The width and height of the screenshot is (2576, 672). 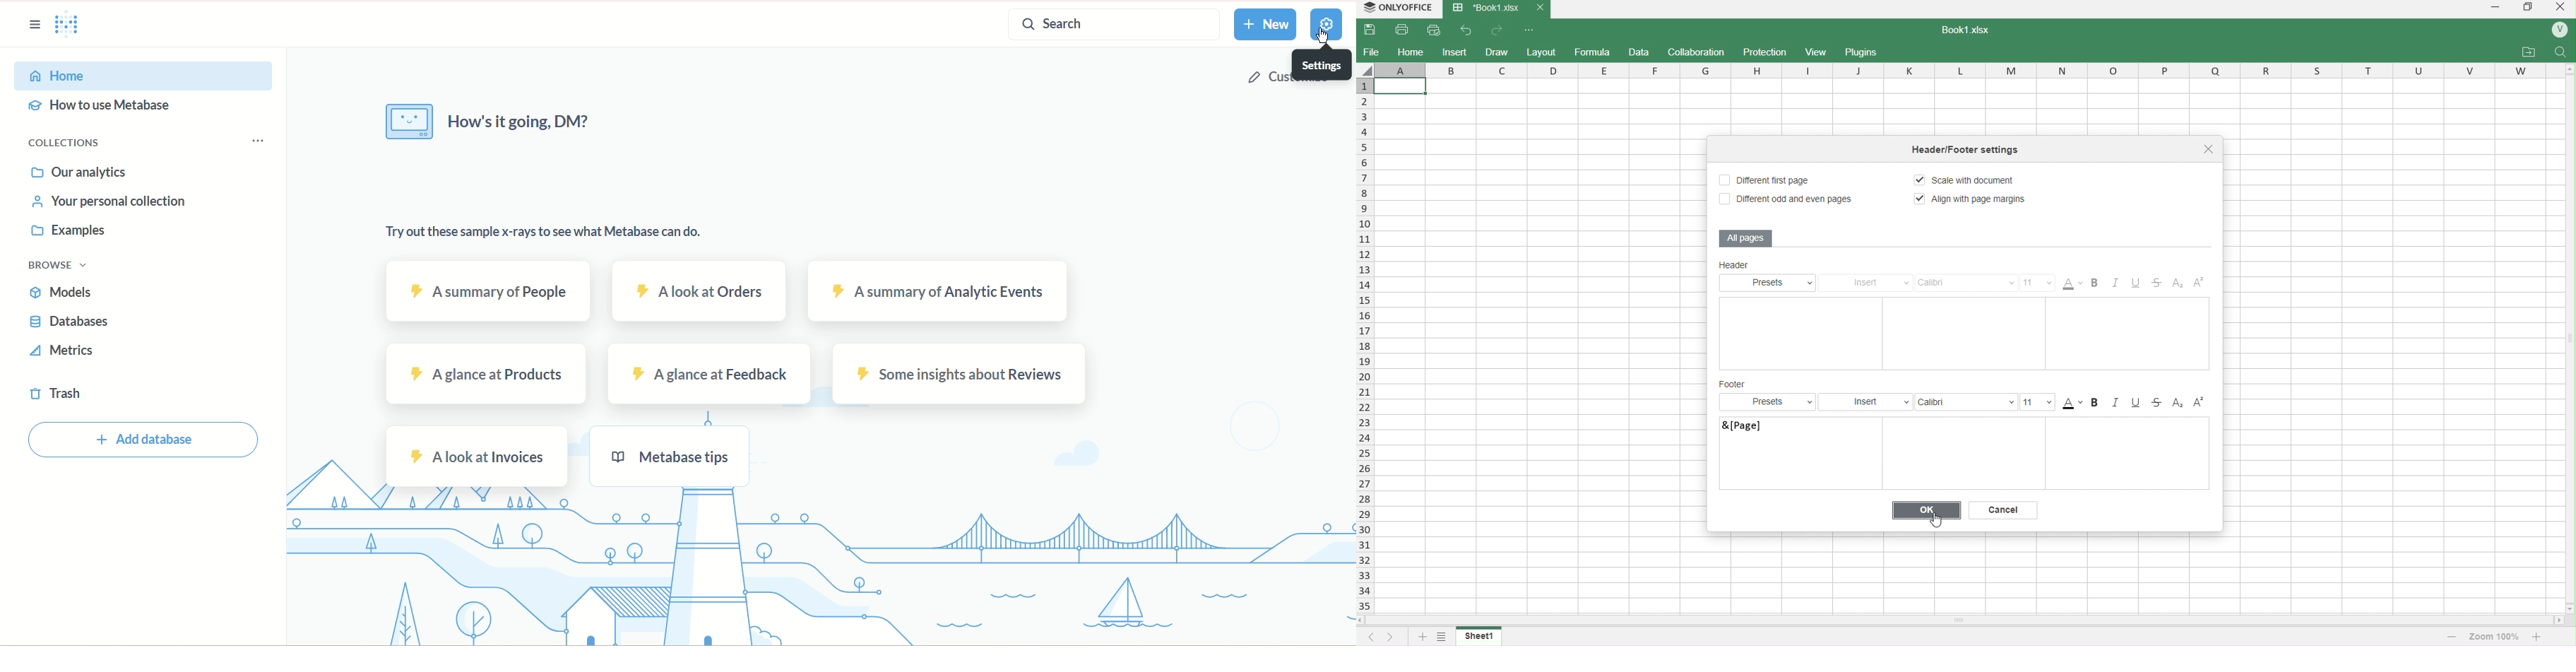 I want to click on move up, so click(x=2568, y=71).